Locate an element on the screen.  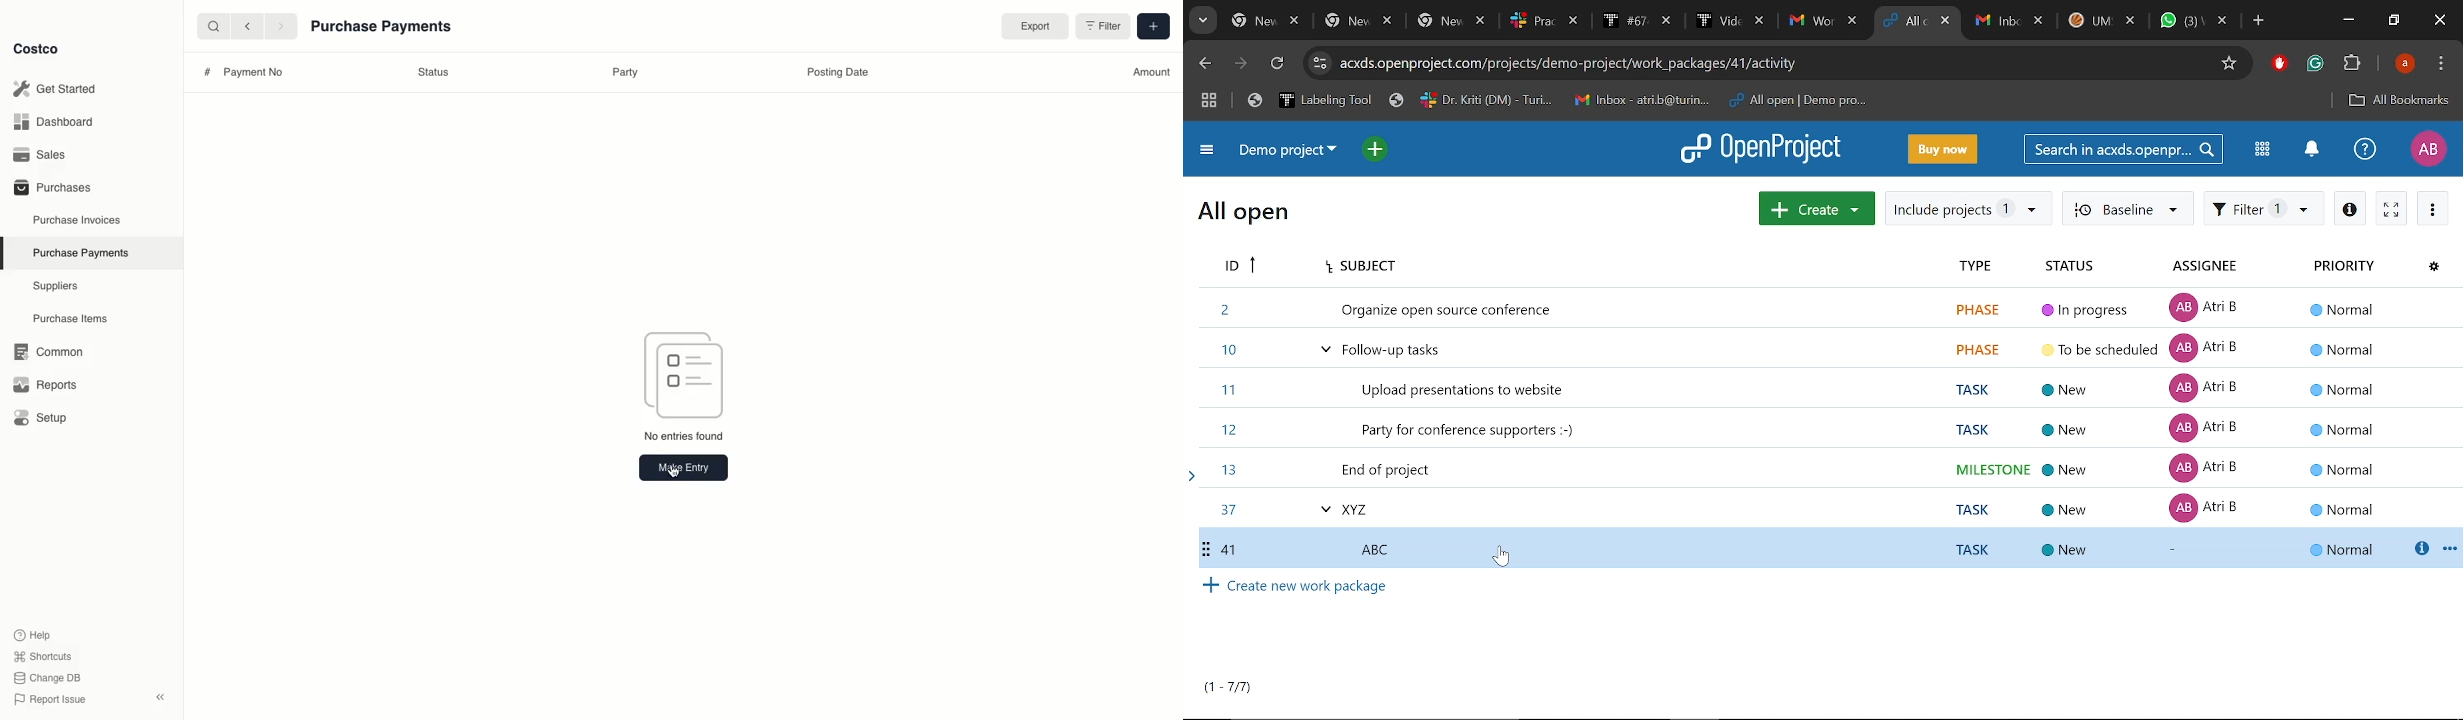
No entries found is located at coordinates (686, 438).